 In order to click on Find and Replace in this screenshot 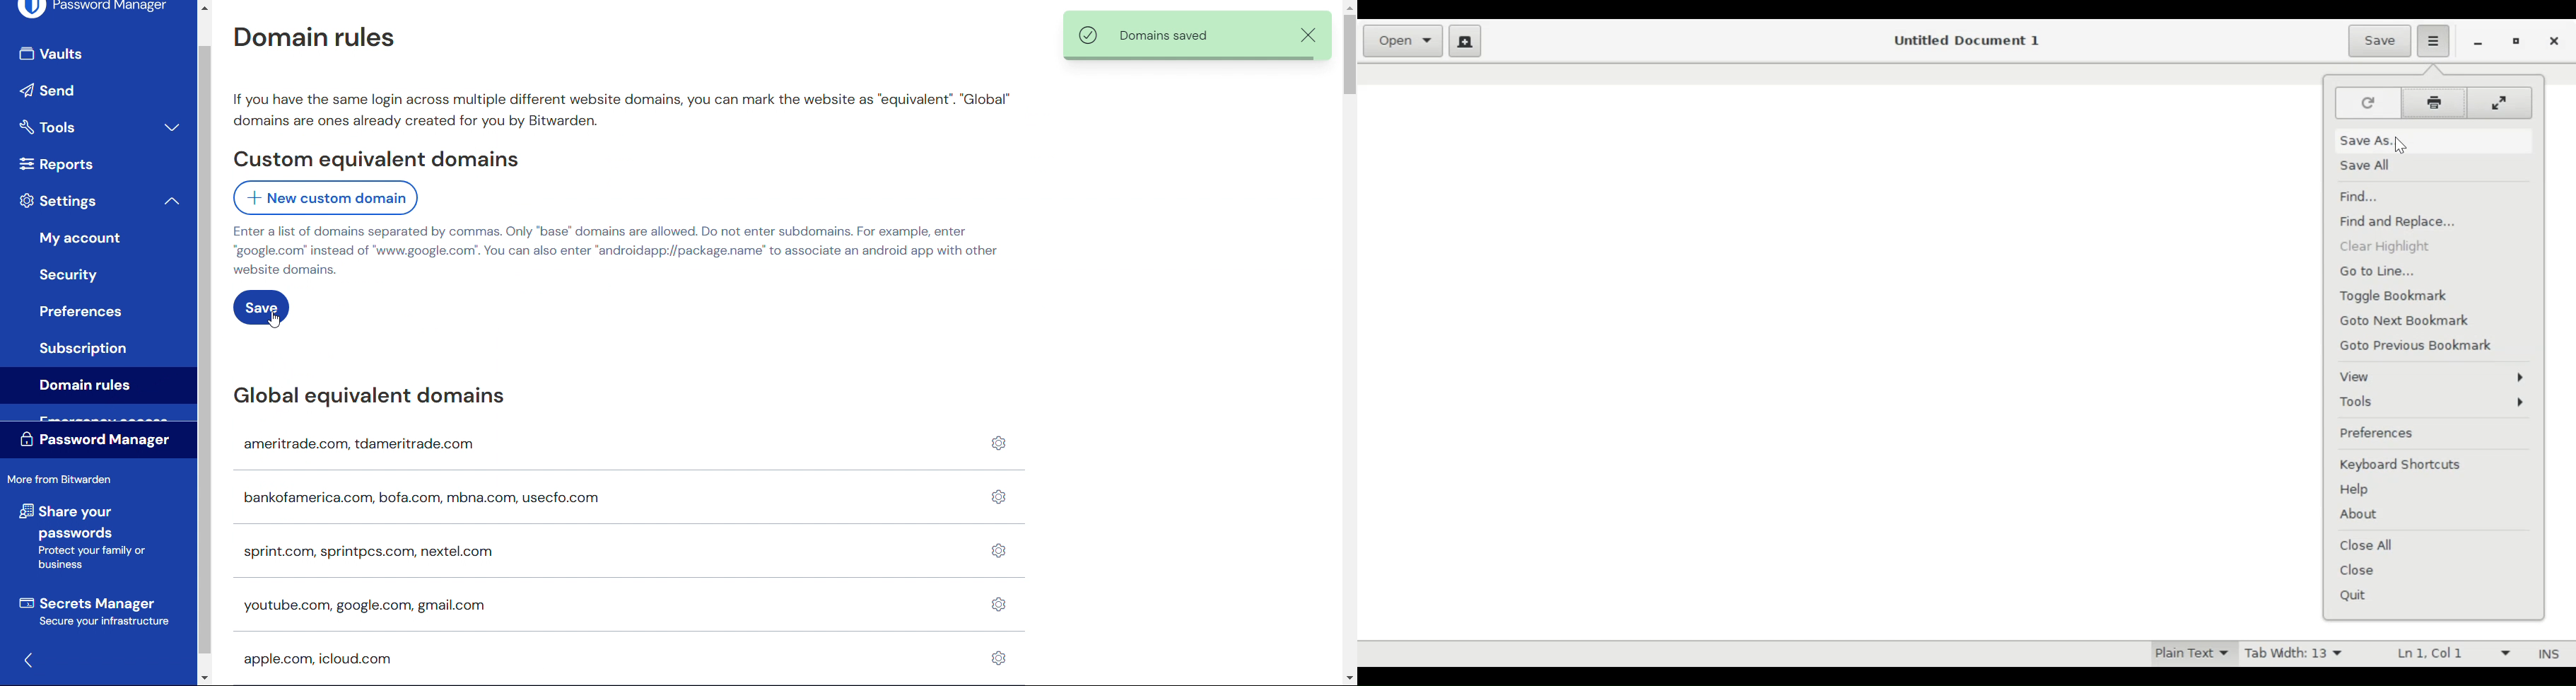, I will do `click(2410, 221)`.